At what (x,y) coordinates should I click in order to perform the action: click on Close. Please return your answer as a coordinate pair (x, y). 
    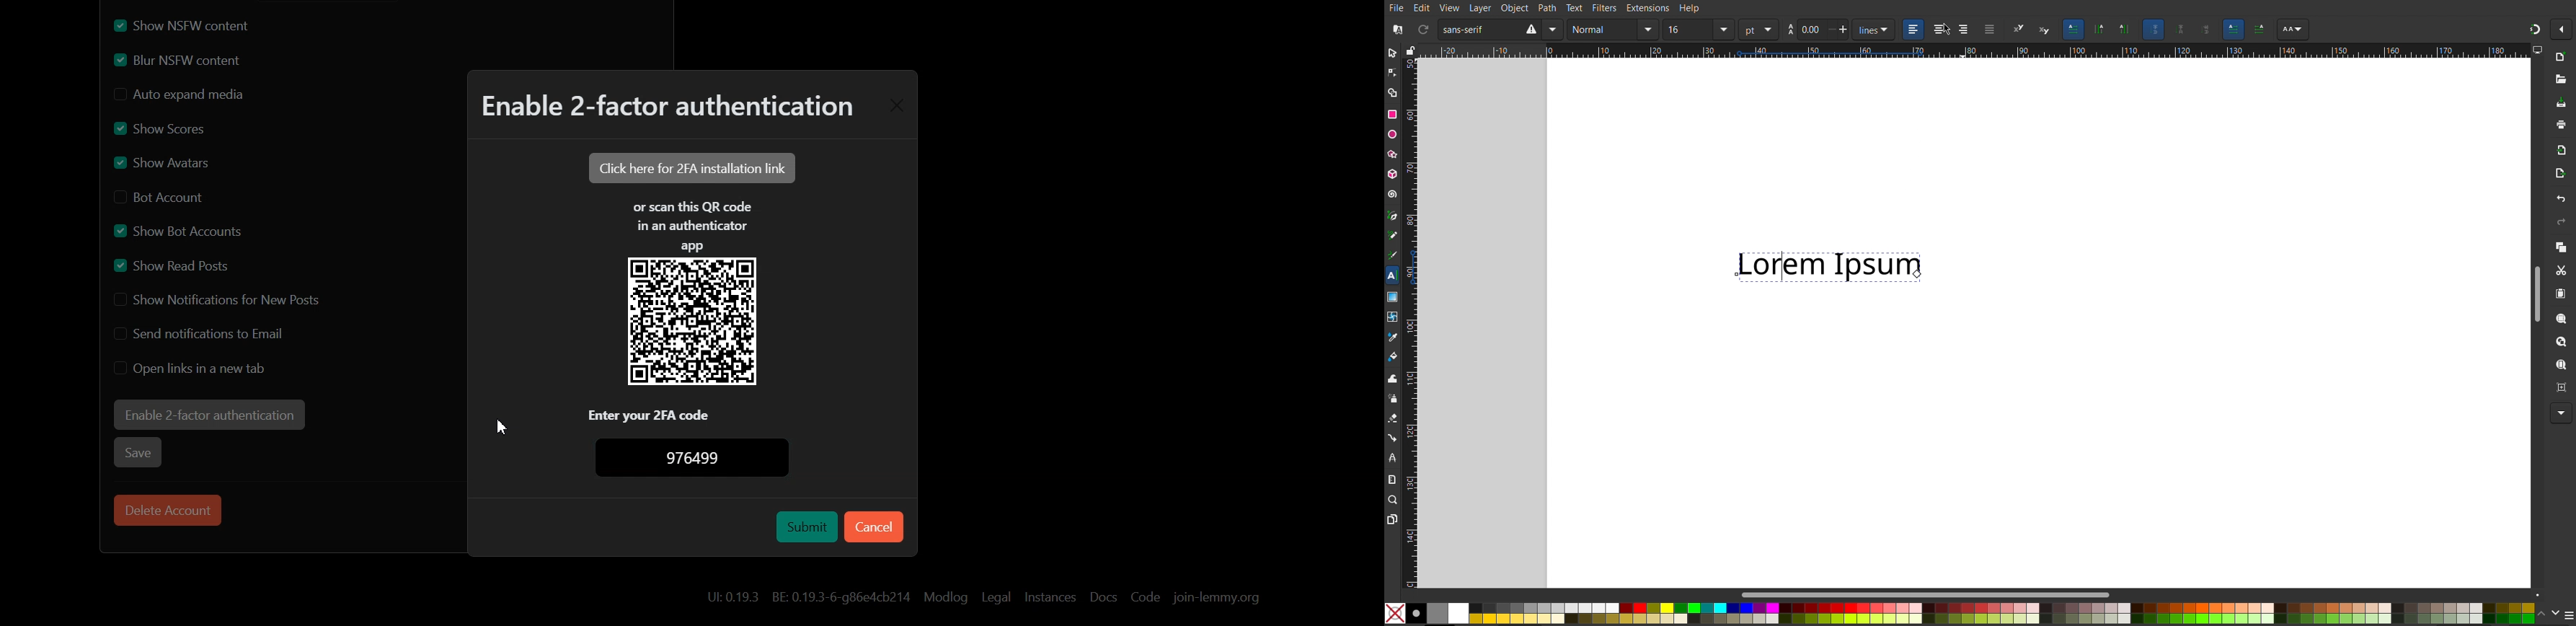
    Looking at the image, I should click on (895, 106).